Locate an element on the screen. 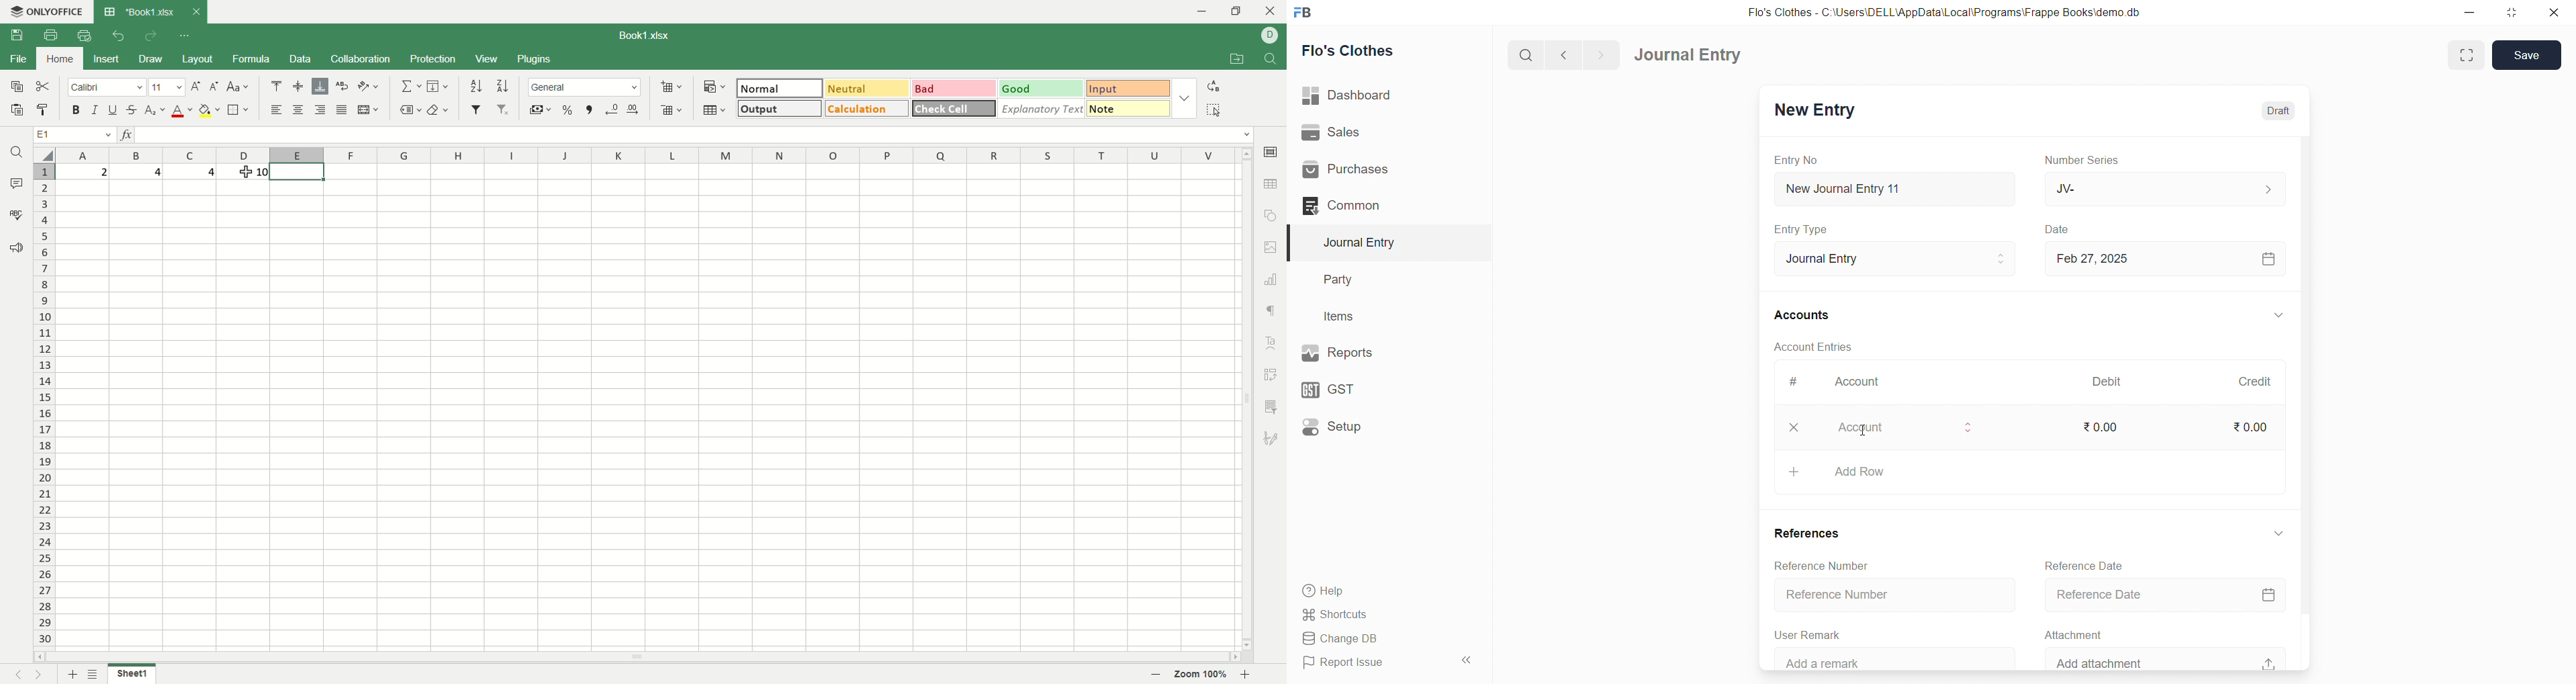 The height and width of the screenshot is (700, 2576). Add a remark is located at coordinates (1892, 658).